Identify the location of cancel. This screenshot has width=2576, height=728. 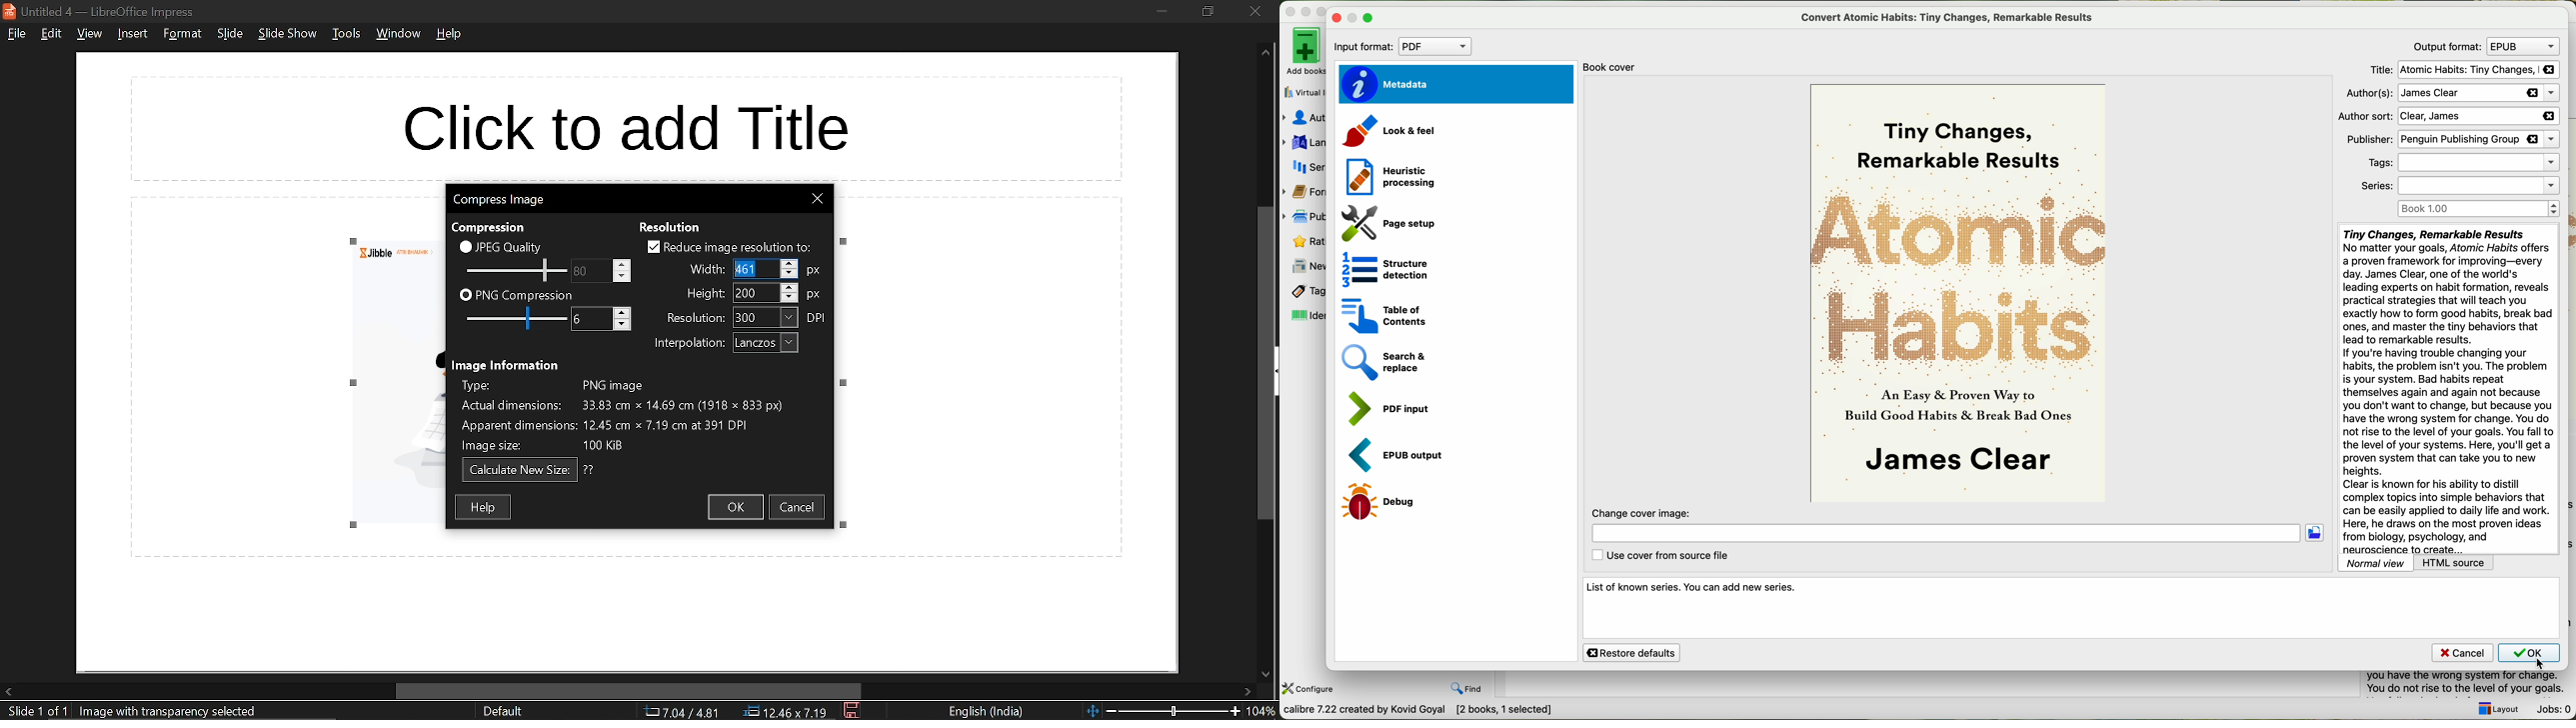
(2463, 652).